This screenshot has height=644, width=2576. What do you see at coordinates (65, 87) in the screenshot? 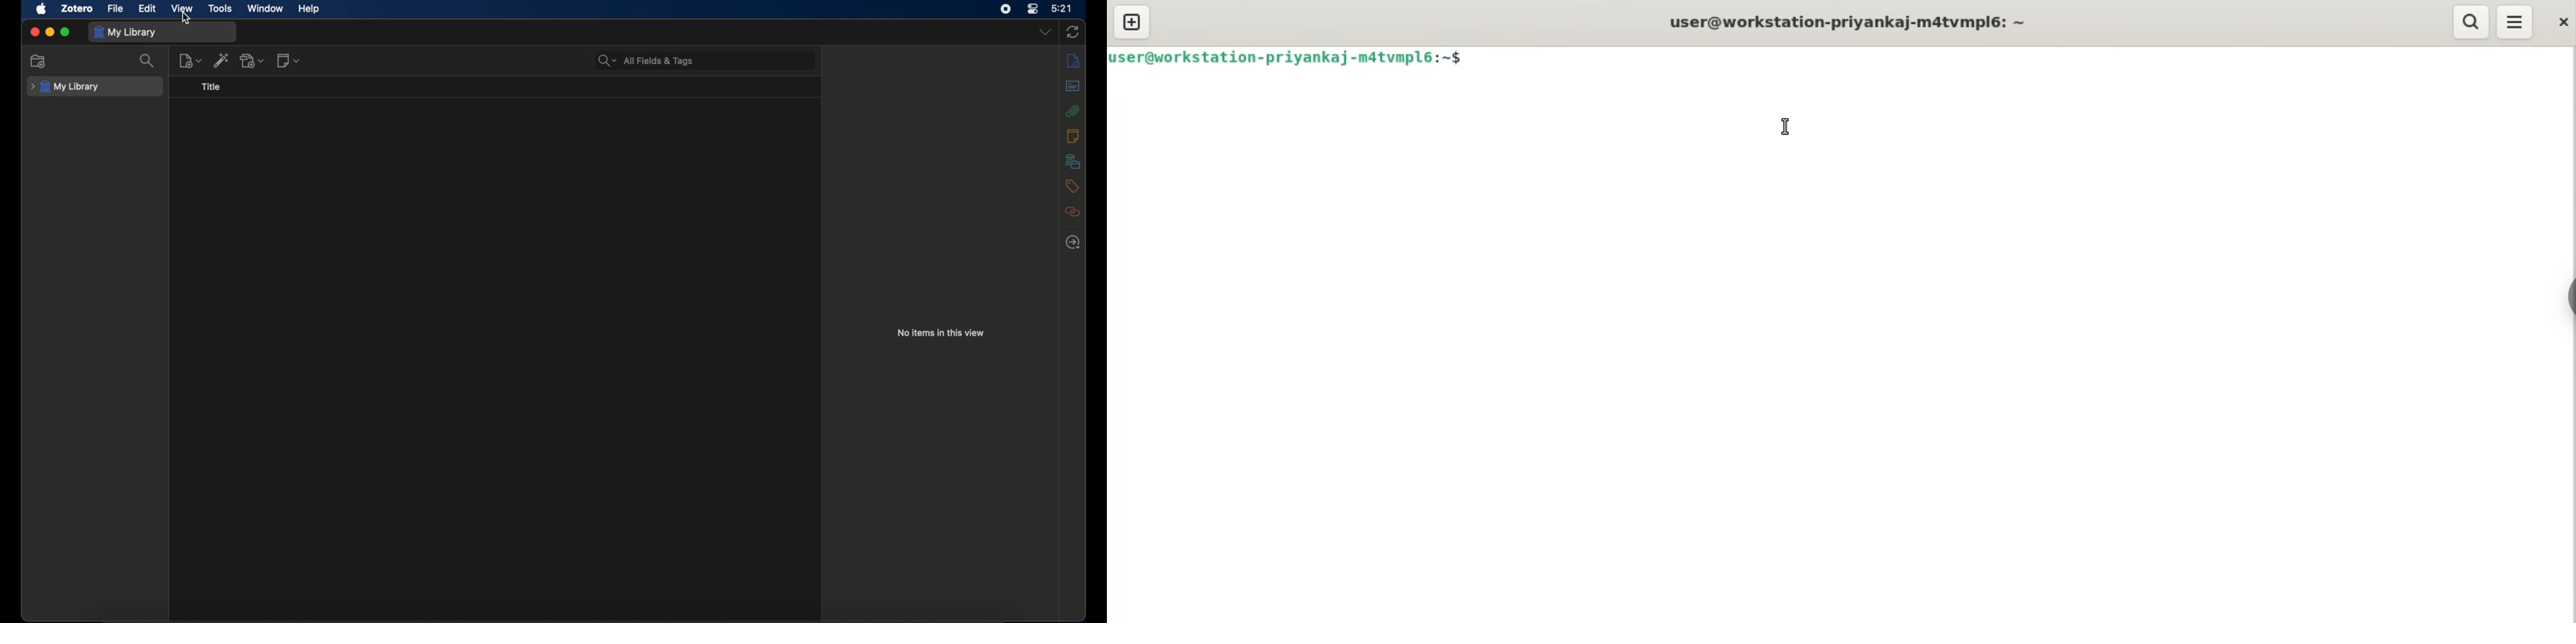
I see `my library` at bounding box center [65, 87].